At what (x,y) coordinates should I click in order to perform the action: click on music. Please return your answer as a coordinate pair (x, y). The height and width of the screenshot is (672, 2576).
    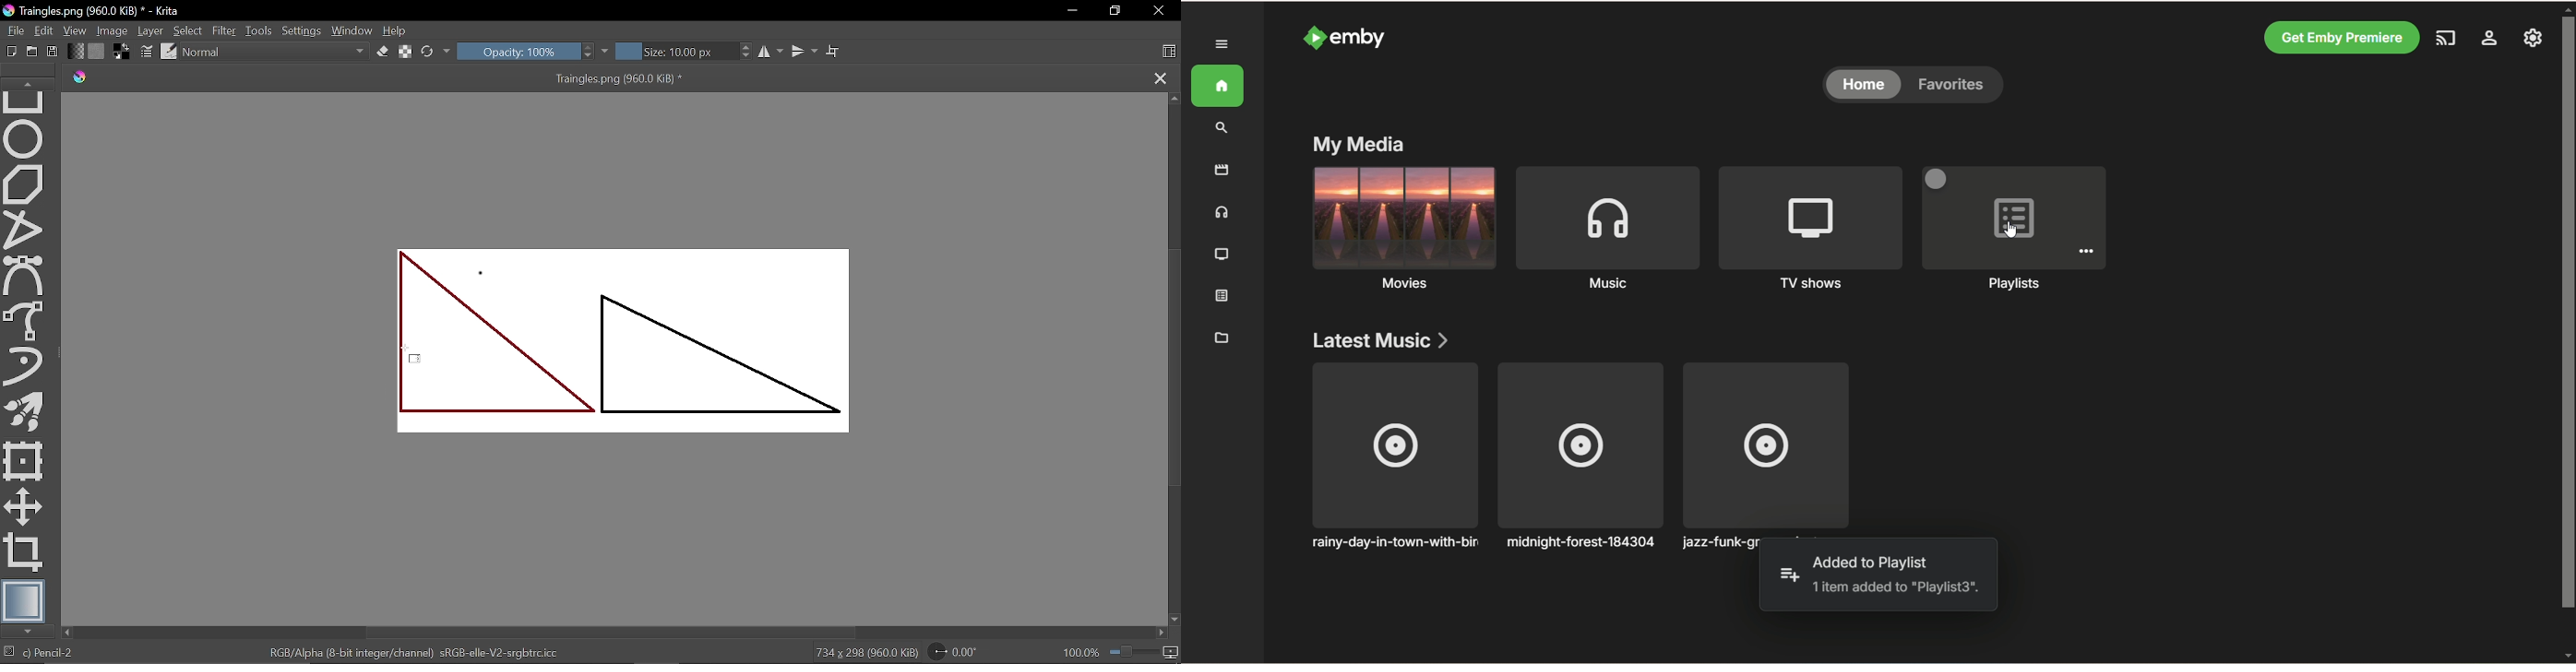
    Looking at the image, I should click on (1222, 215).